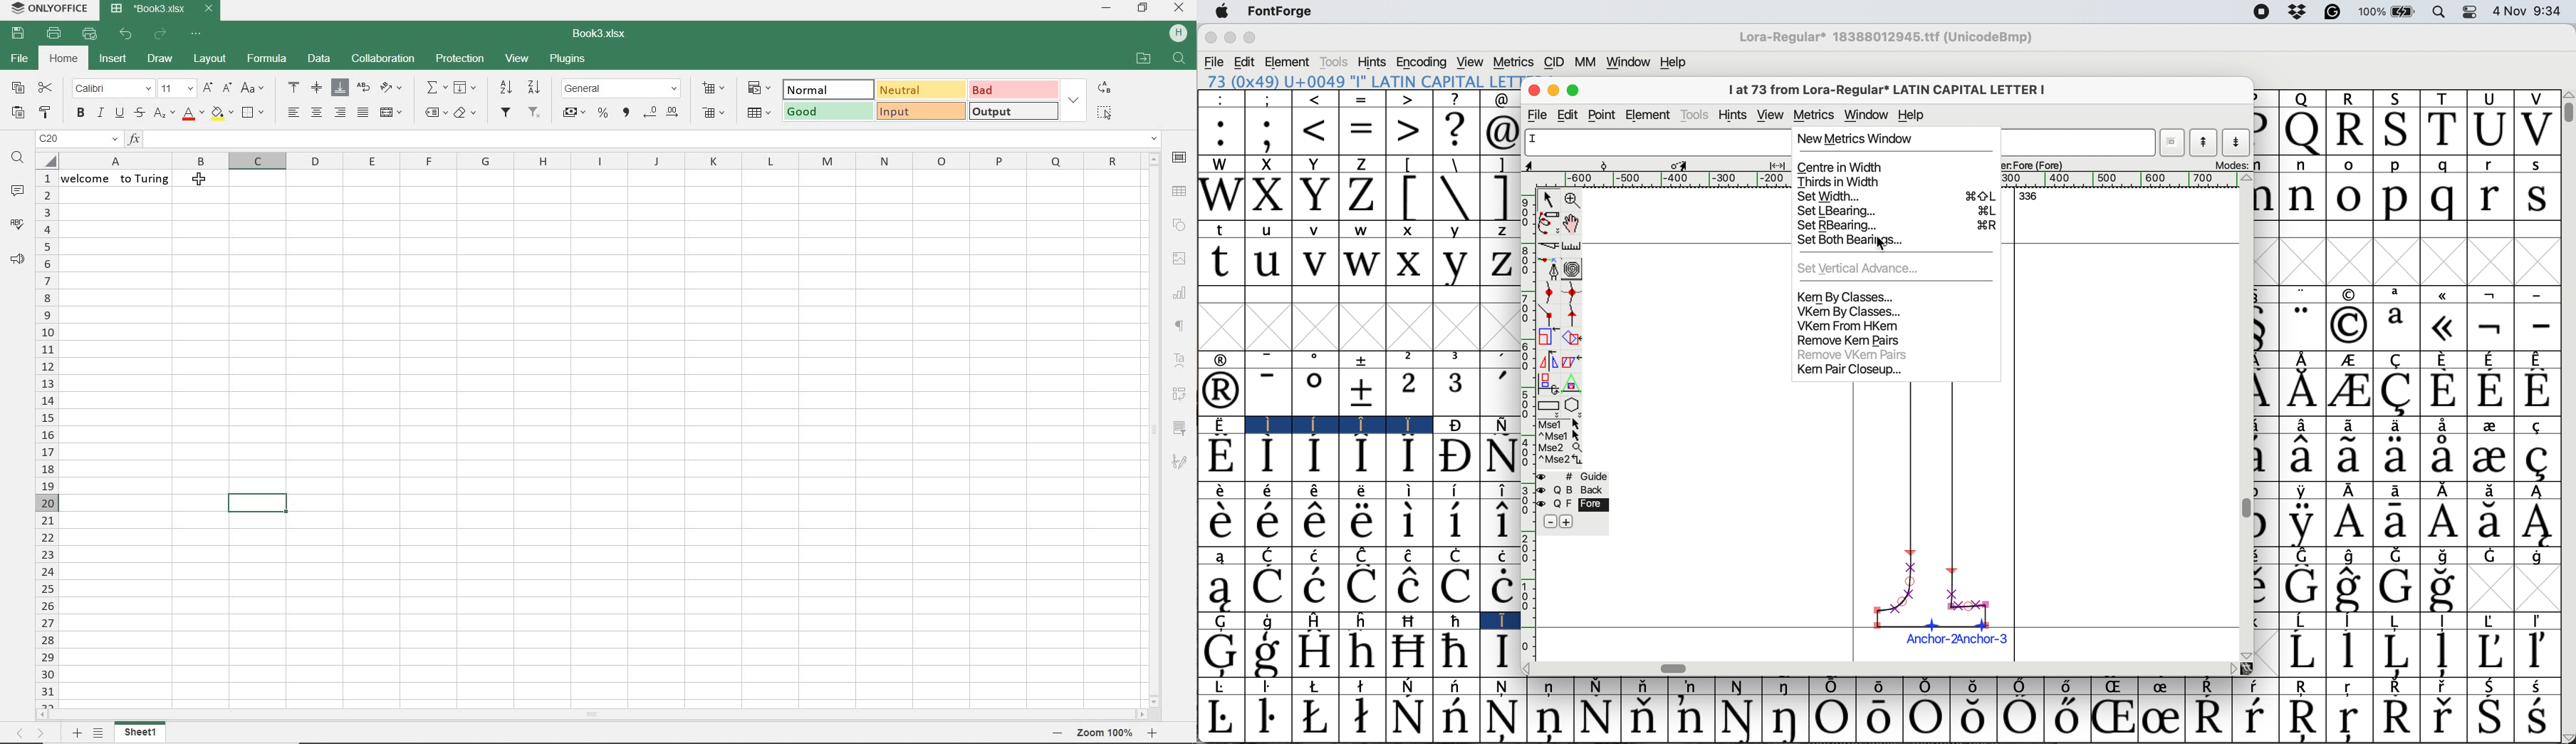  What do you see at coordinates (2540, 685) in the screenshot?
I see `Symbol` at bounding box center [2540, 685].